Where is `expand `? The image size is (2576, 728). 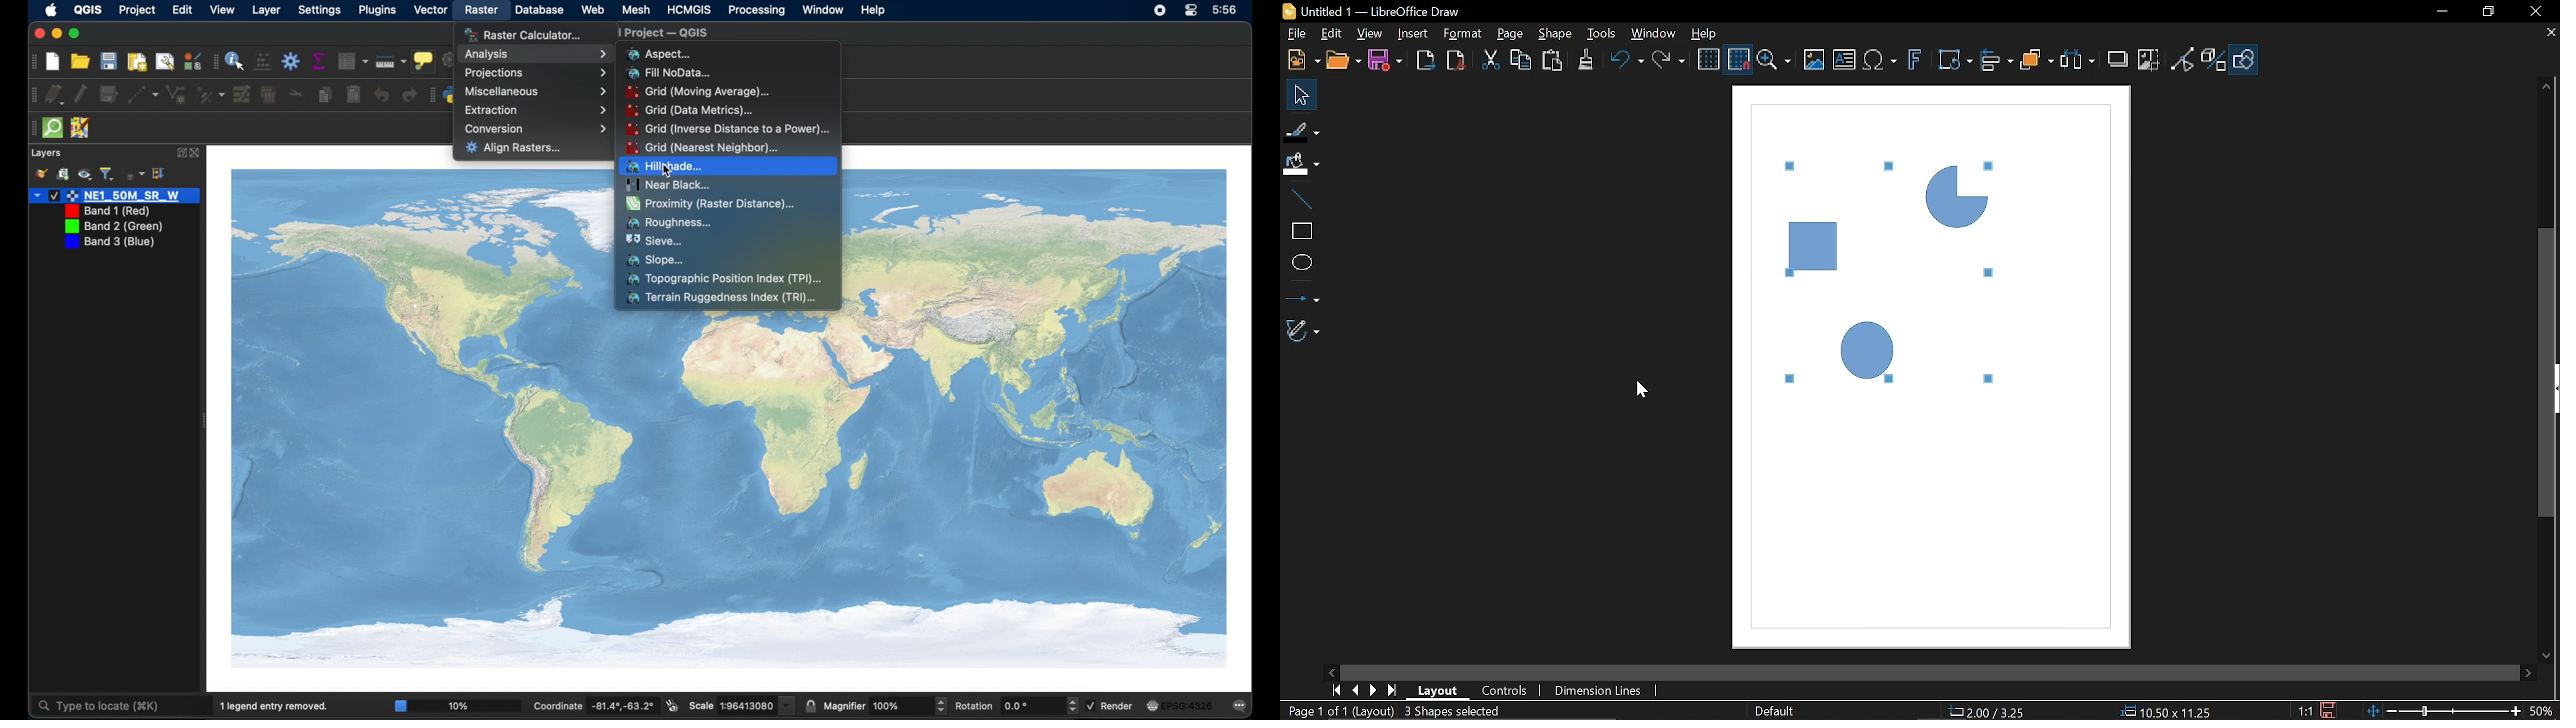 expand  is located at coordinates (180, 153).